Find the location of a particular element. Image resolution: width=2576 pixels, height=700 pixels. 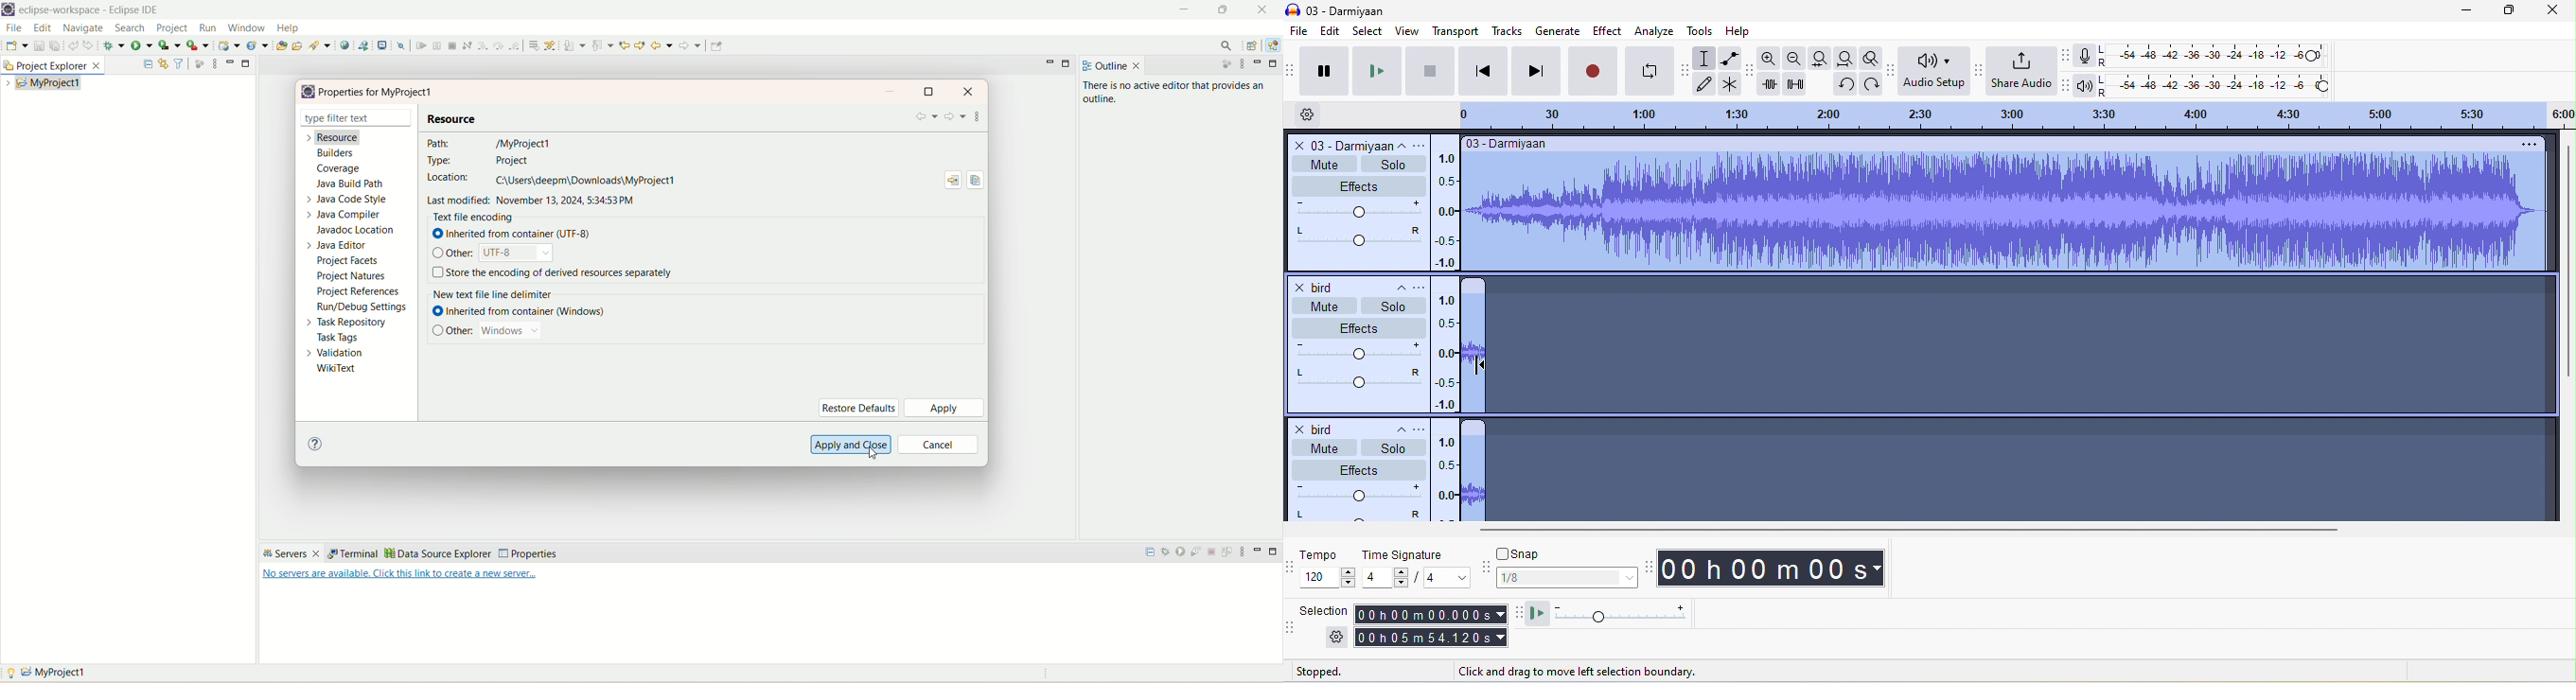

timeline option is located at coordinates (1315, 114).